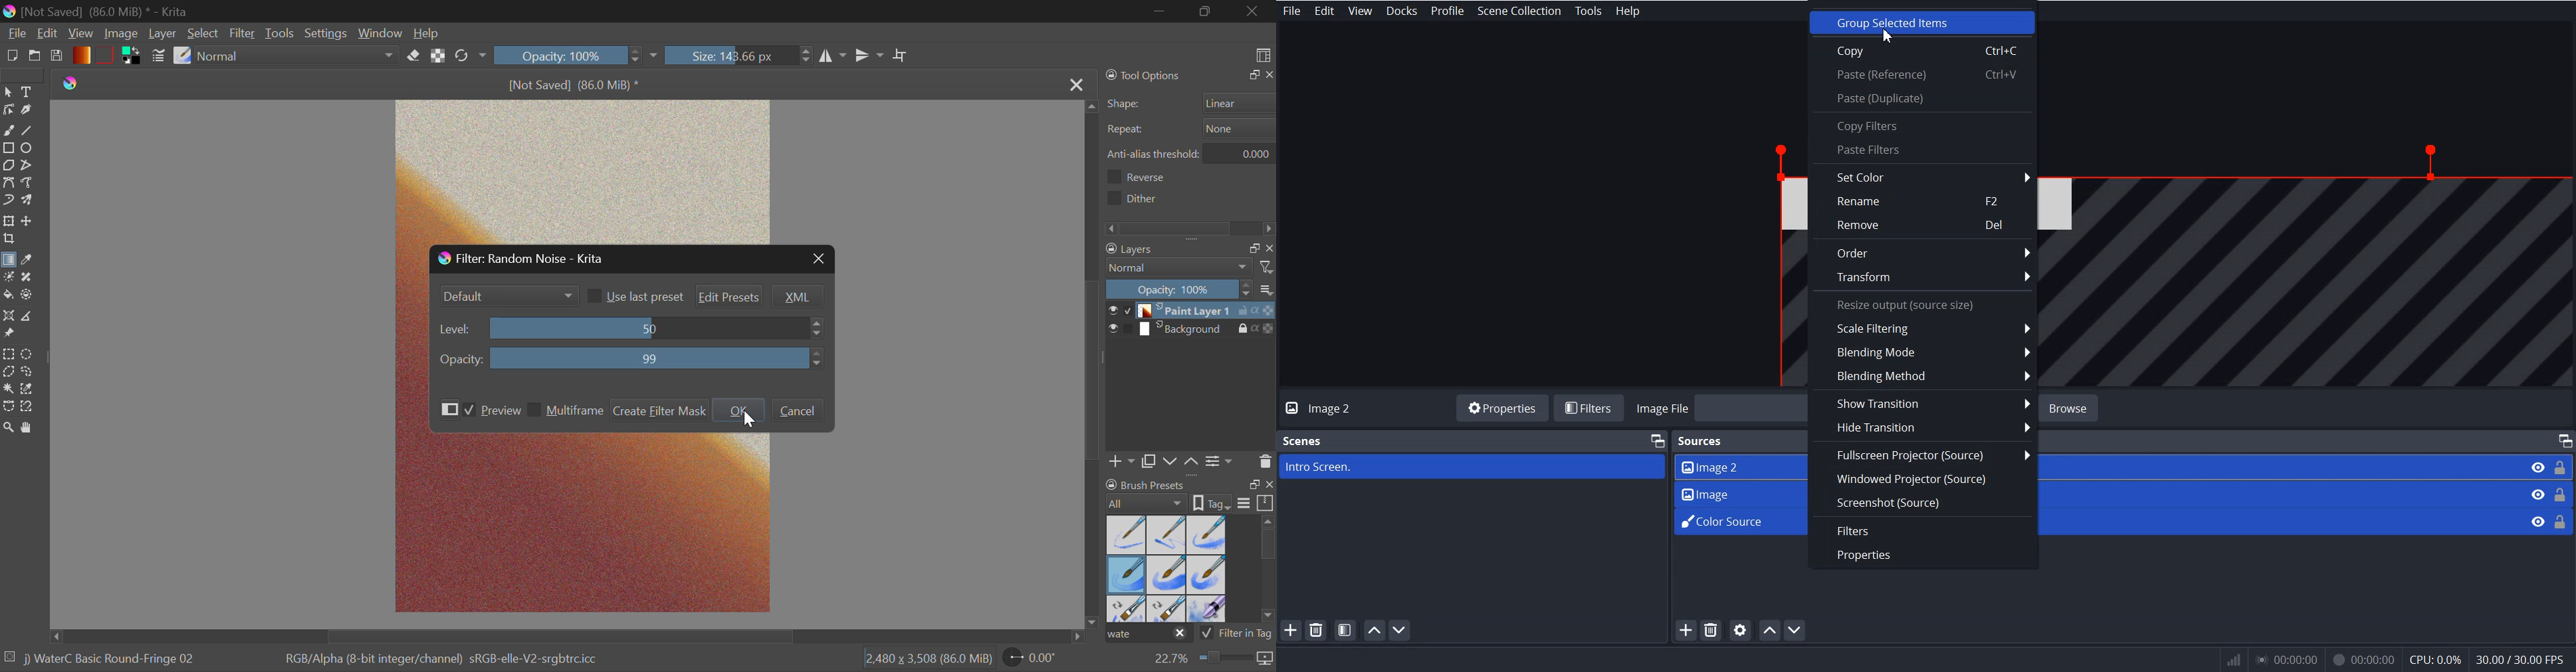 The height and width of the screenshot is (672, 2576). I want to click on Use Last Present Checkbox, so click(636, 295).